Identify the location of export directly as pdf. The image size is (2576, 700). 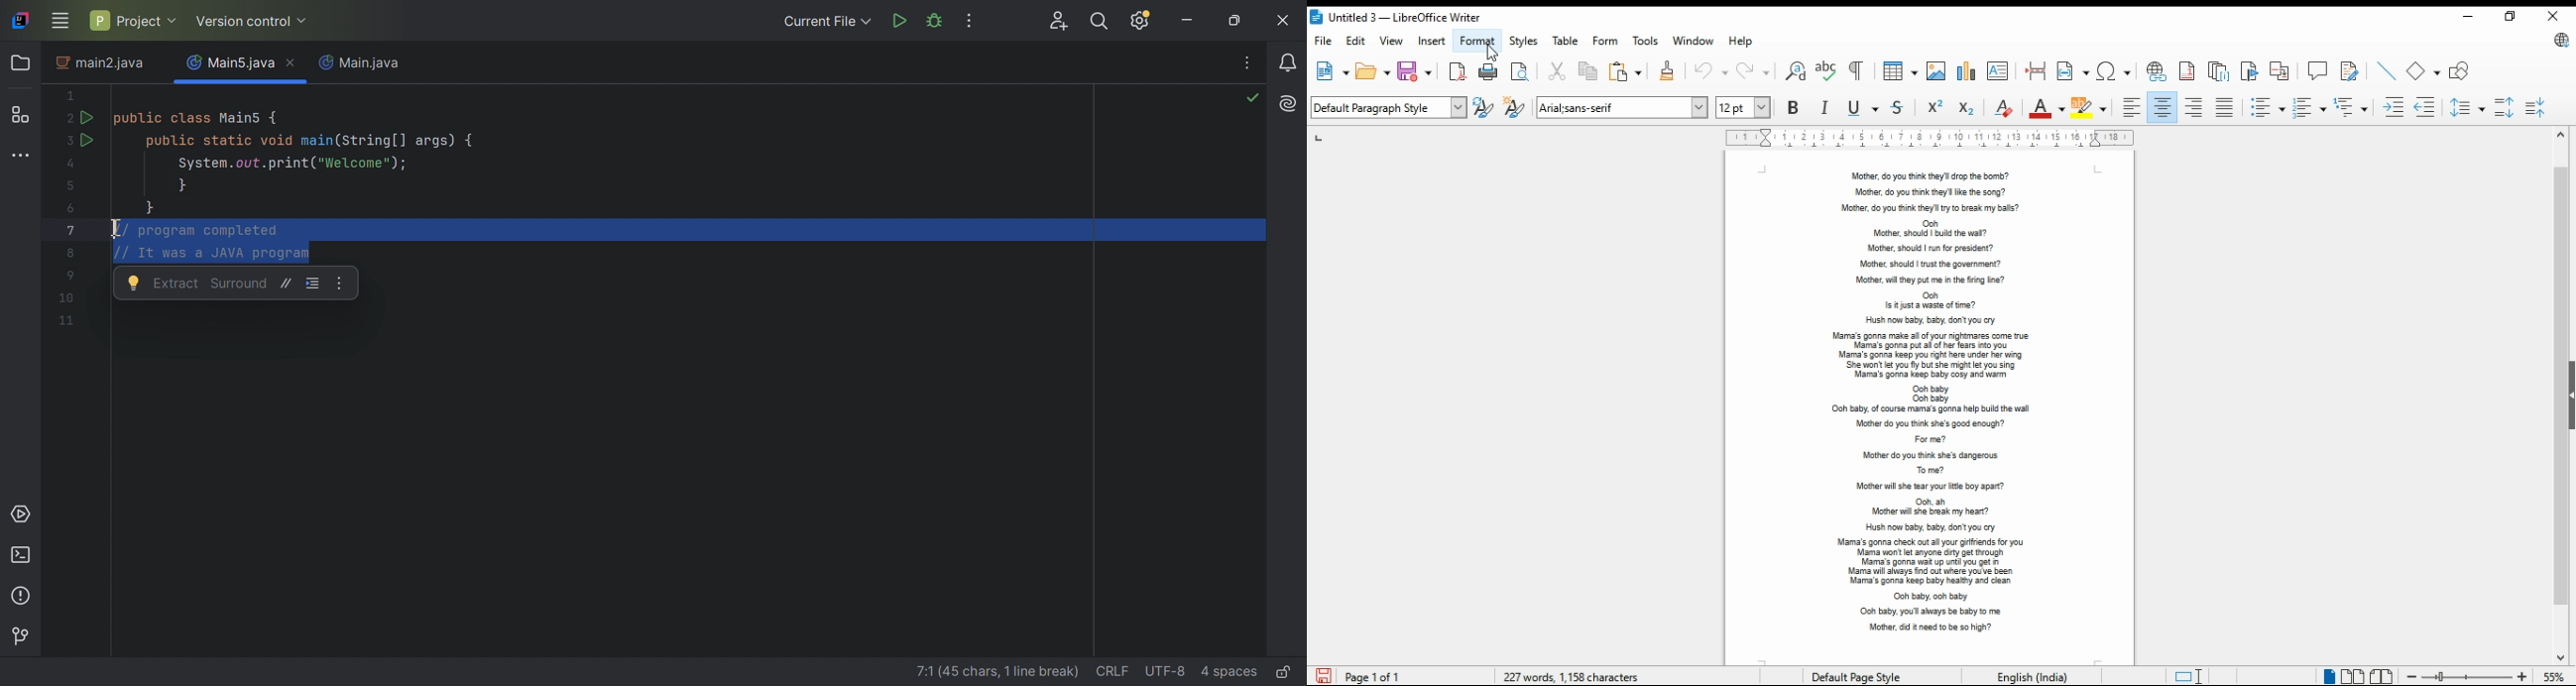
(1457, 70).